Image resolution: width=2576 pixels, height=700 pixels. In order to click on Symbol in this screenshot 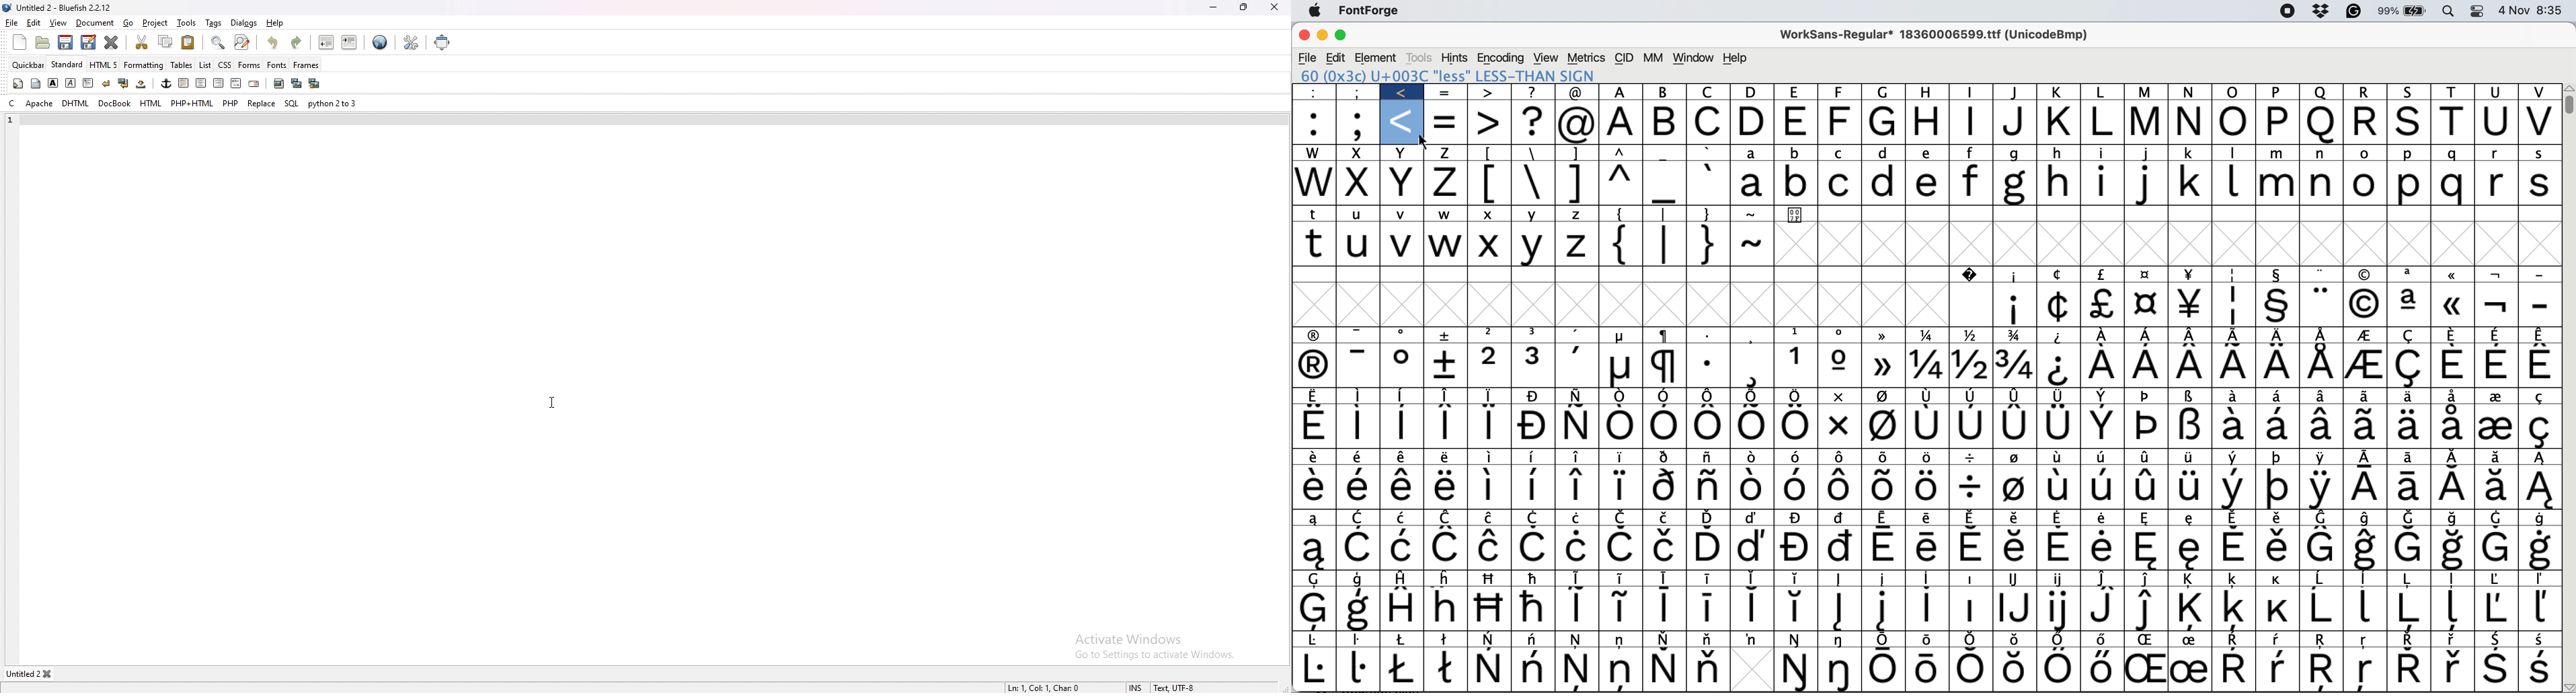, I will do `click(1486, 488)`.